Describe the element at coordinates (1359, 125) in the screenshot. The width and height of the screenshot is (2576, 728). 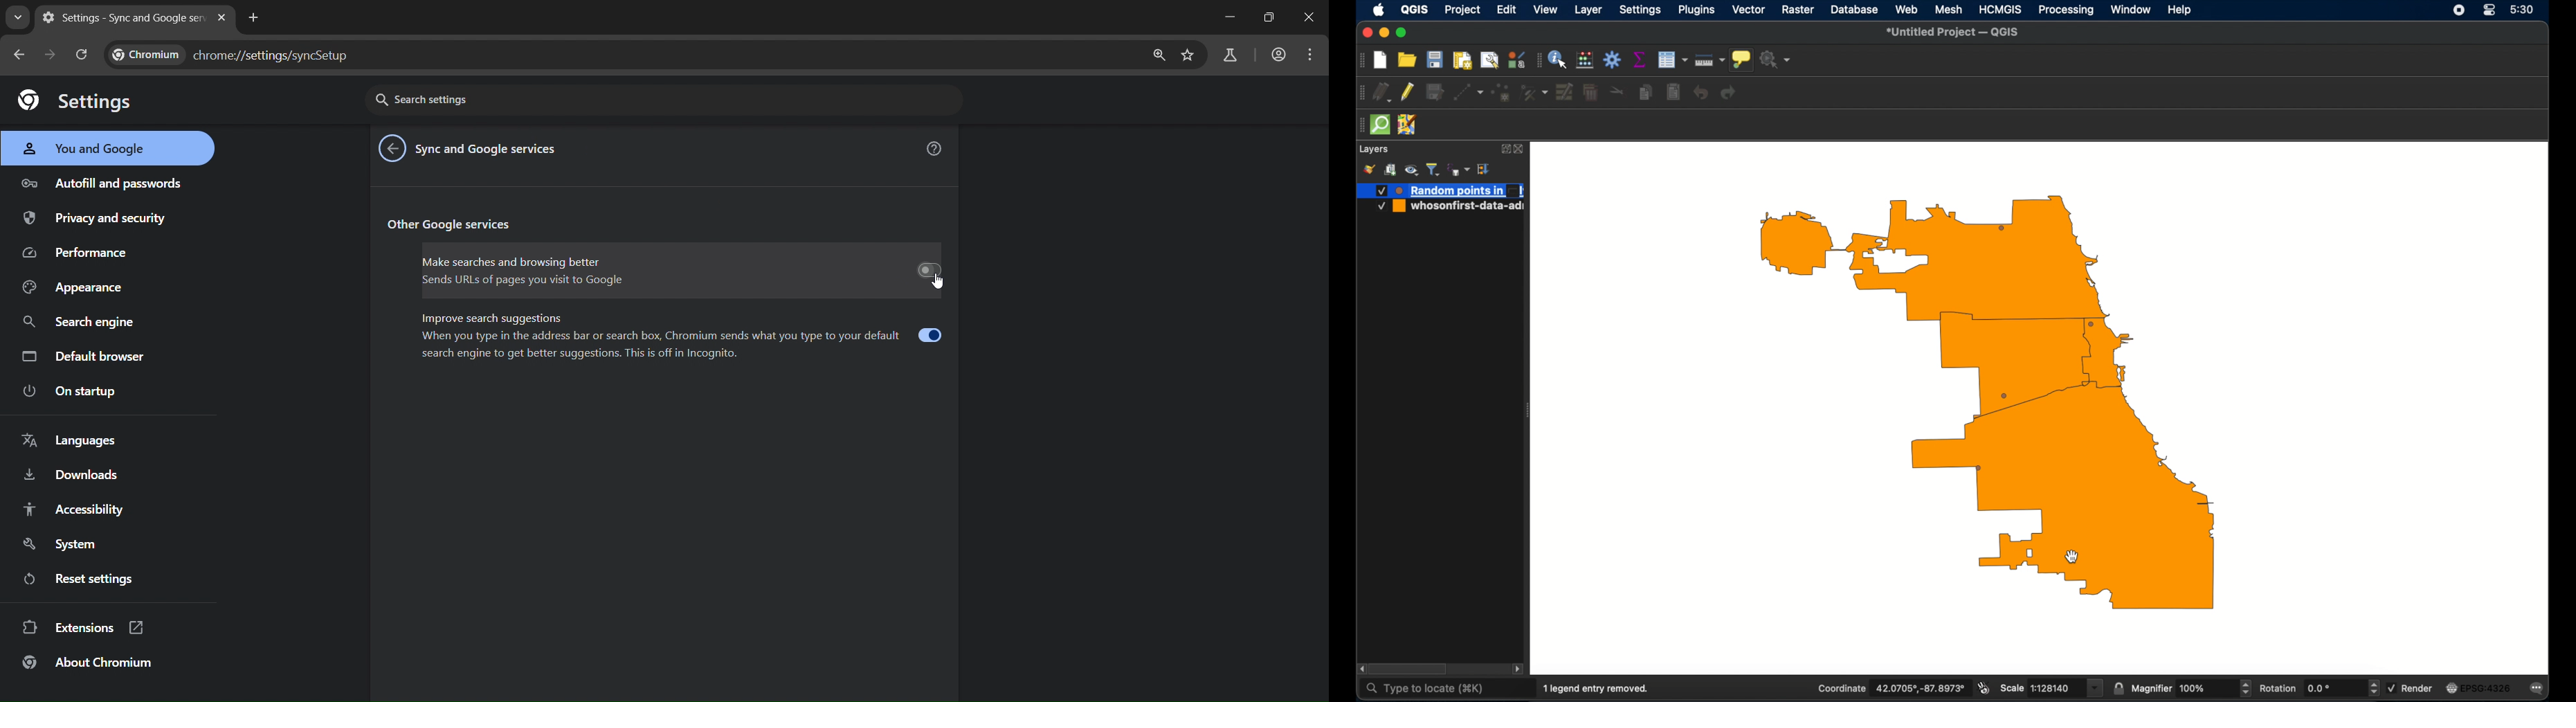
I see `drag handle` at that location.